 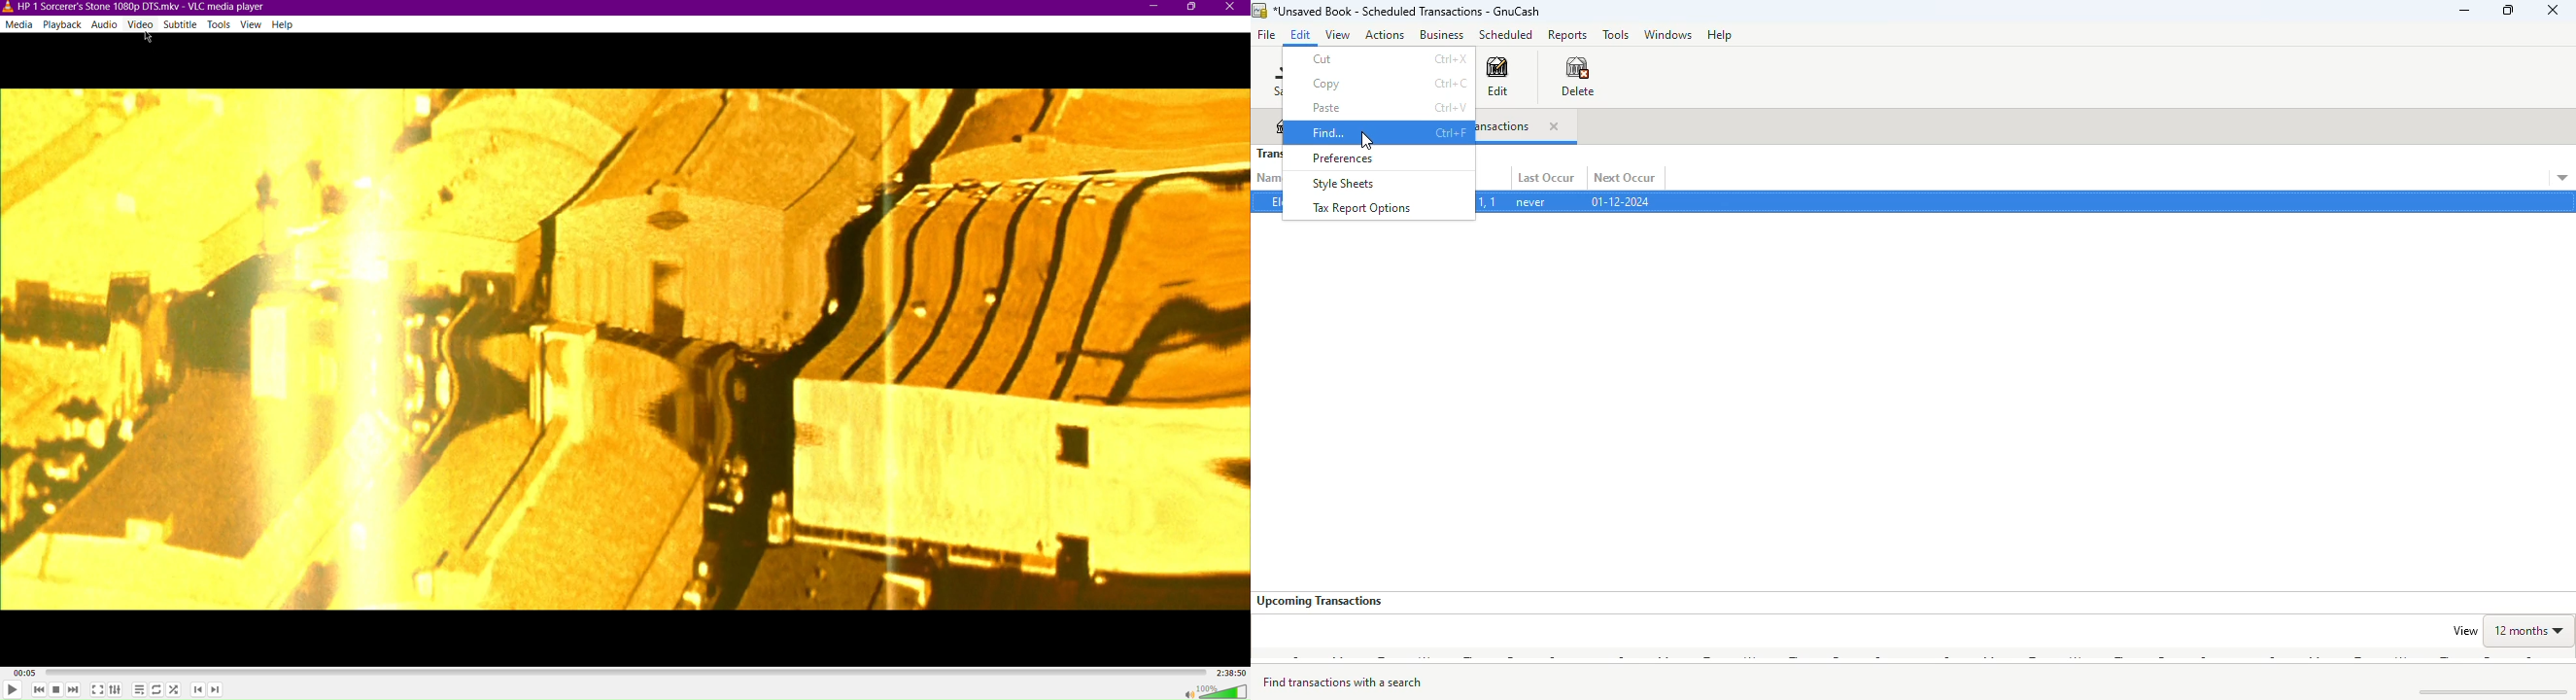 I want to click on delete, so click(x=1577, y=77).